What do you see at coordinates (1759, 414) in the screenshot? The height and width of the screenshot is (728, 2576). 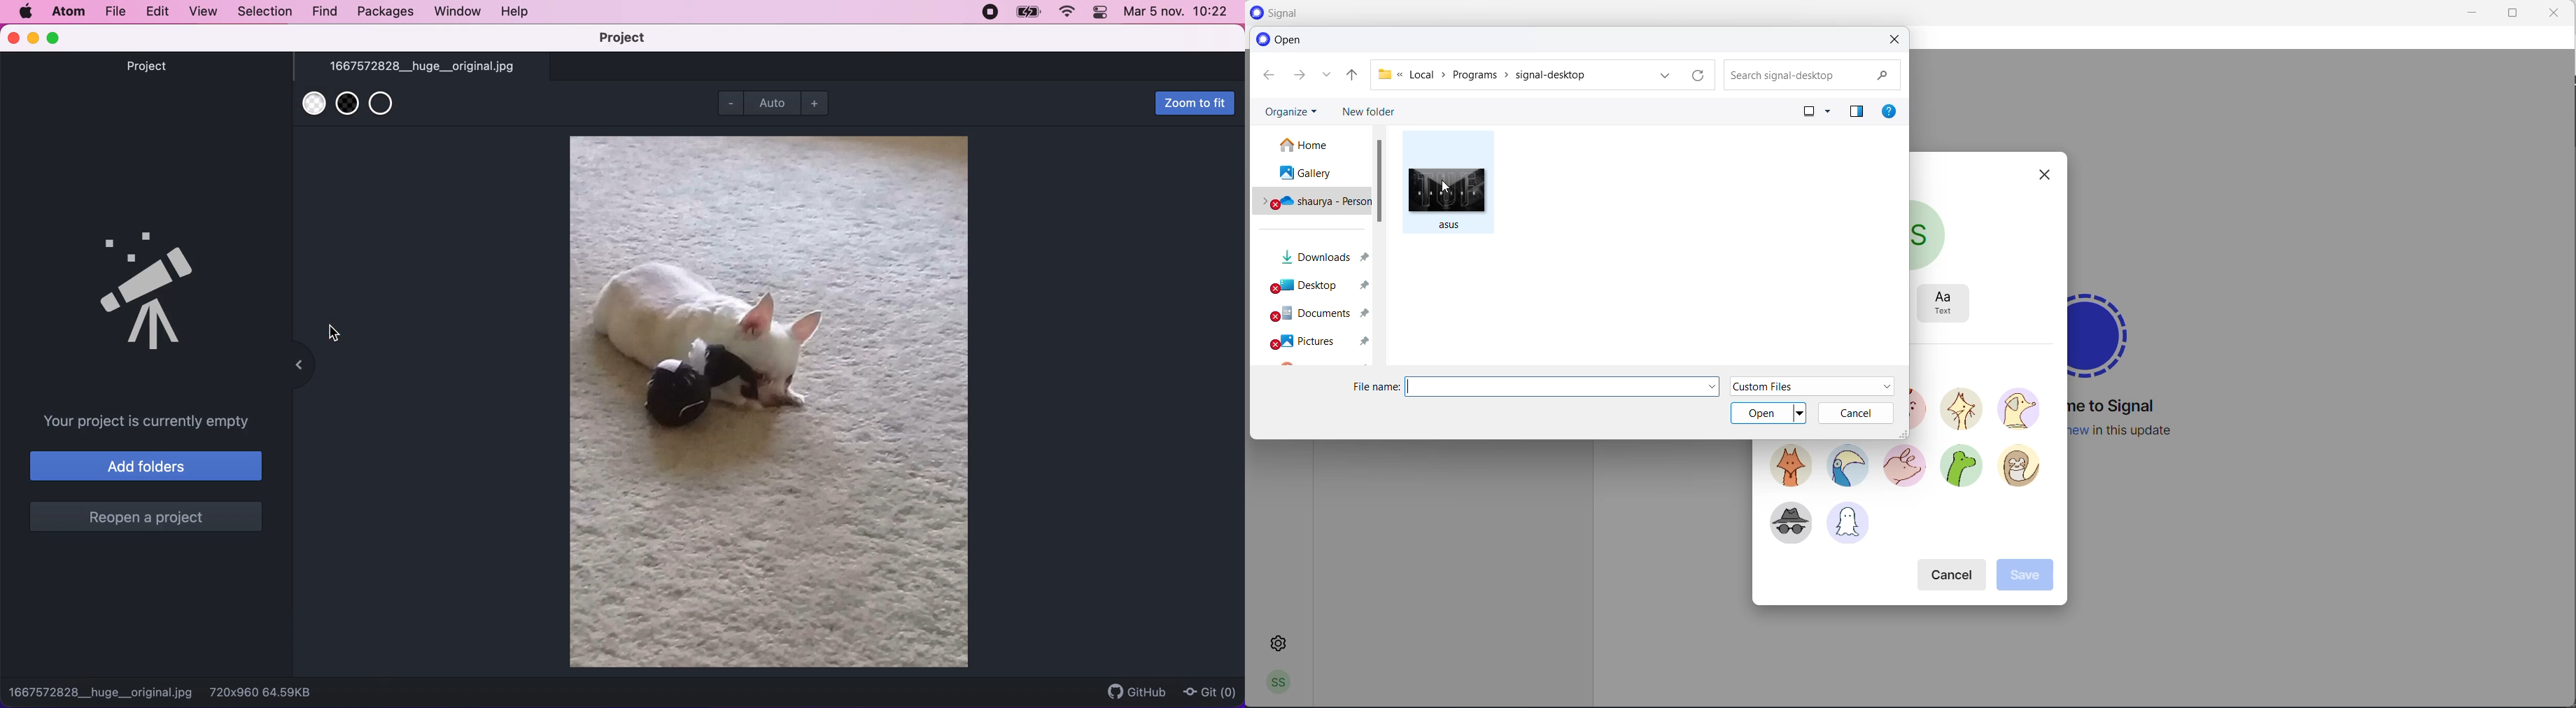 I see `open` at bounding box center [1759, 414].